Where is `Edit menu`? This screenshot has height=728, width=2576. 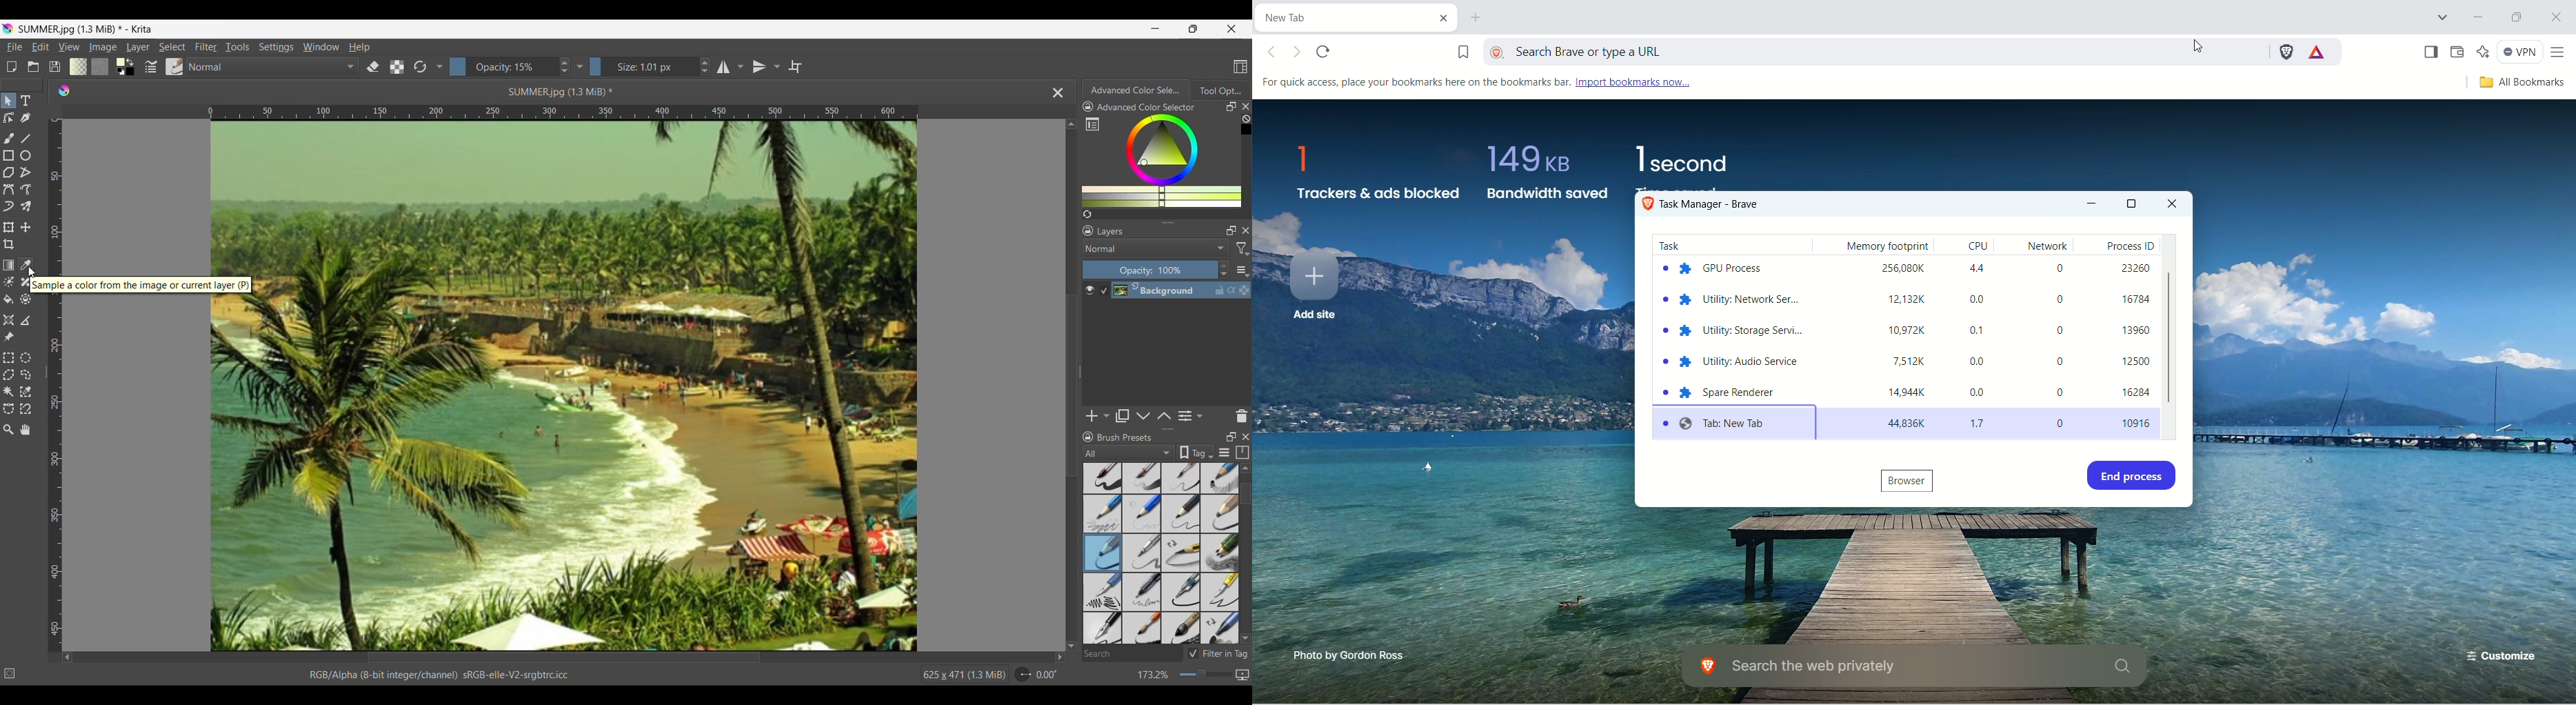 Edit menu is located at coordinates (39, 46).